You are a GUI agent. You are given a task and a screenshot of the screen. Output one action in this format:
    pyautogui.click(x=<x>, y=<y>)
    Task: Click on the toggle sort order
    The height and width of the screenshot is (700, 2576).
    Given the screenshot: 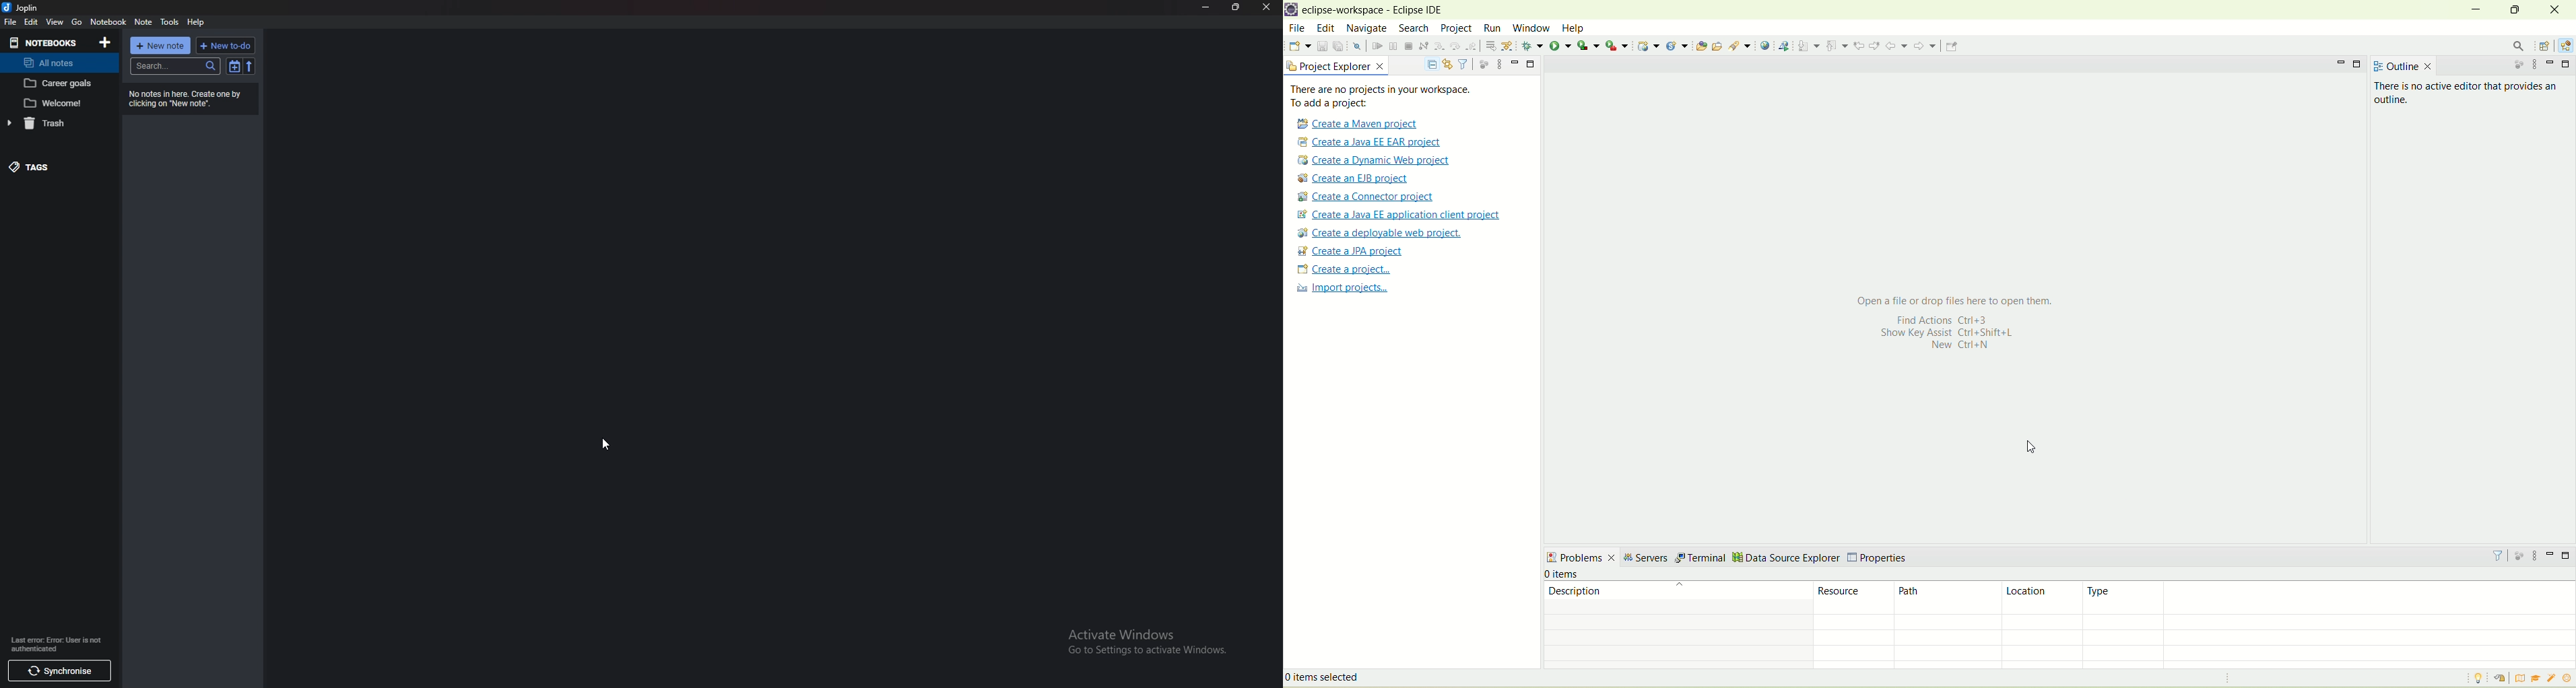 What is the action you would take?
    pyautogui.click(x=235, y=66)
    